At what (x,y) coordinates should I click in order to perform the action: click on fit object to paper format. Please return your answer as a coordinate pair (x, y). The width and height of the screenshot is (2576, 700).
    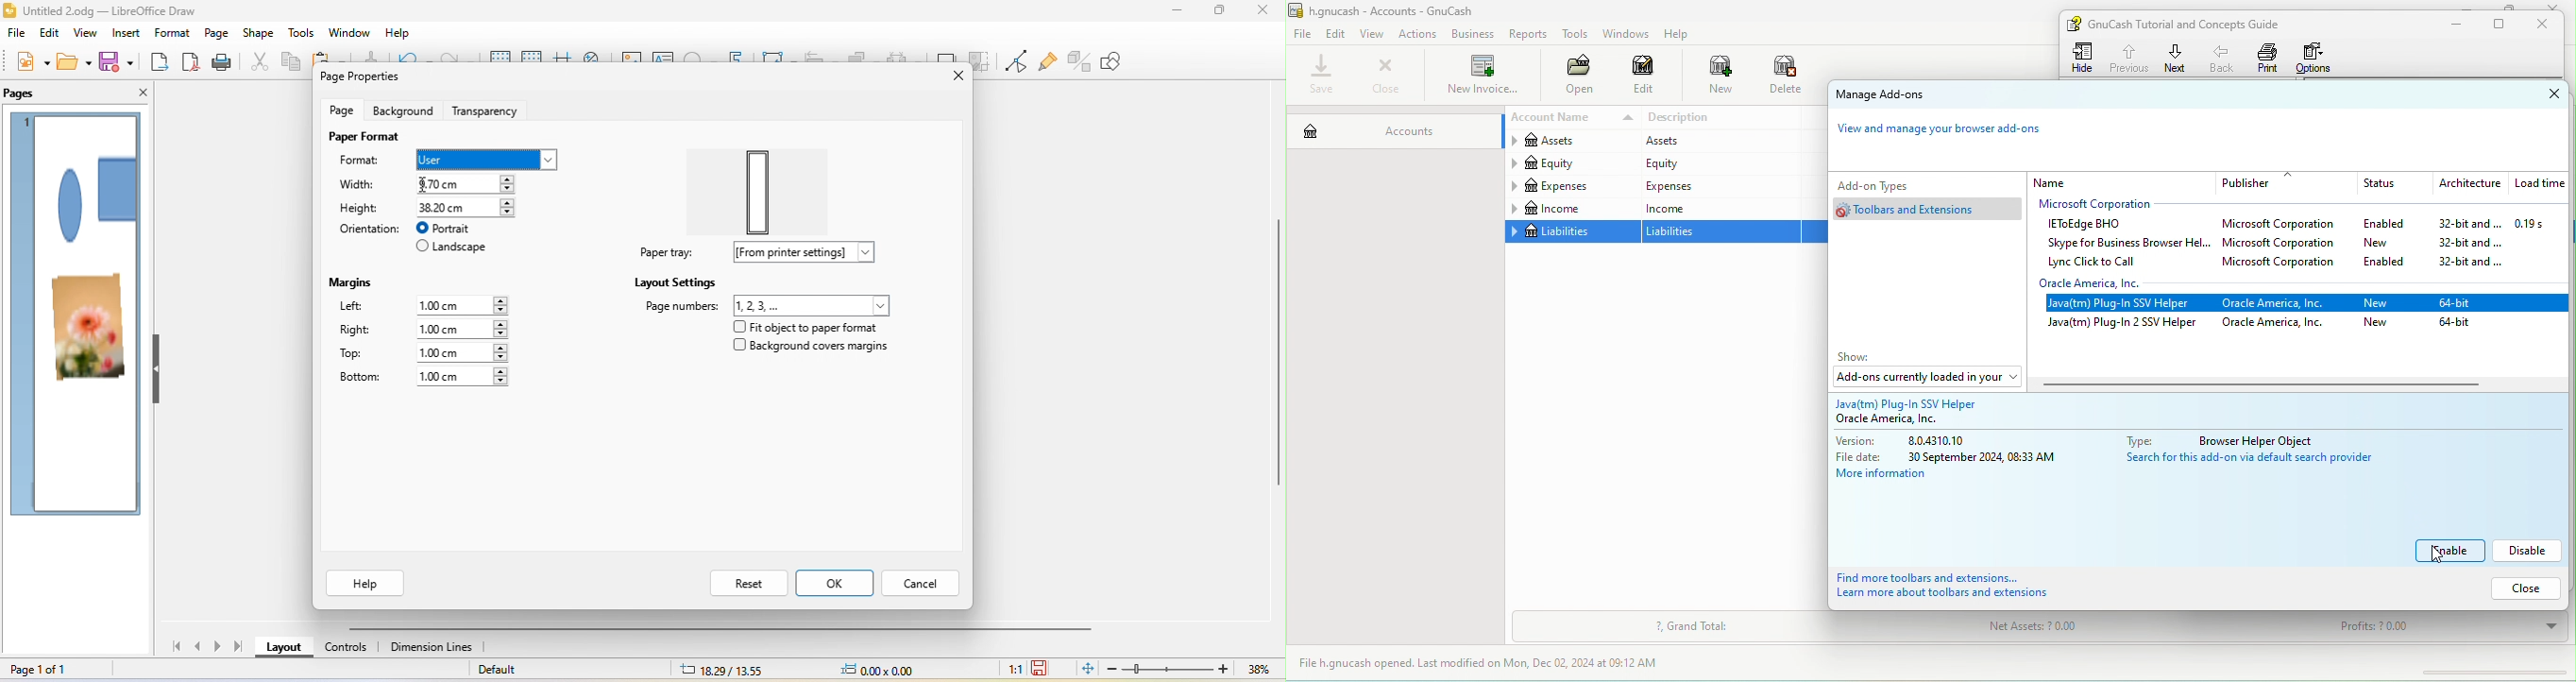
    Looking at the image, I should click on (816, 325).